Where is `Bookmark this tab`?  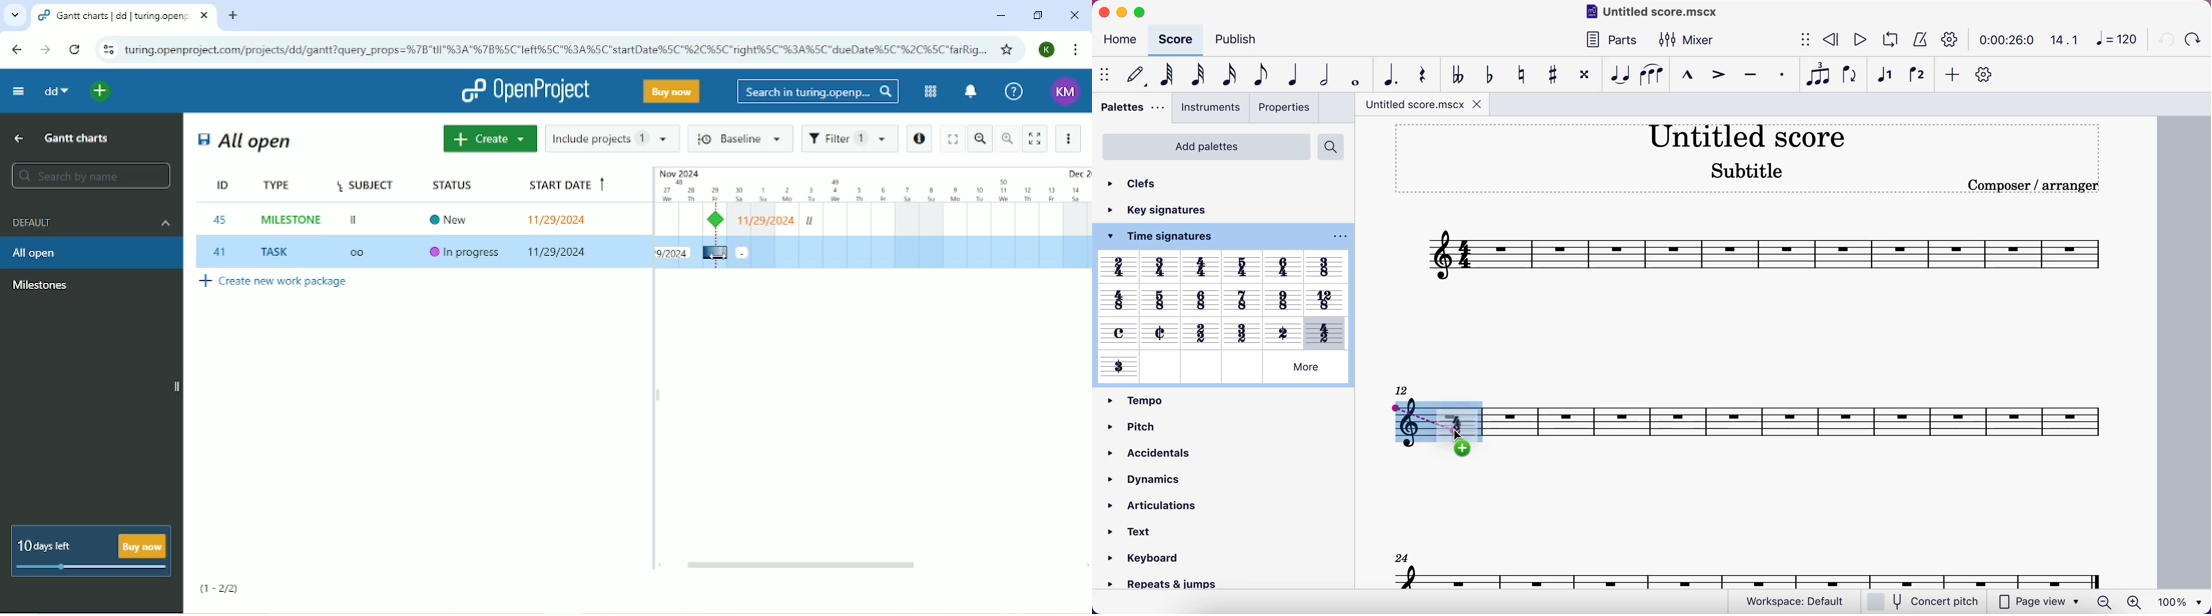
Bookmark this tab is located at coordinates (1008, 49).